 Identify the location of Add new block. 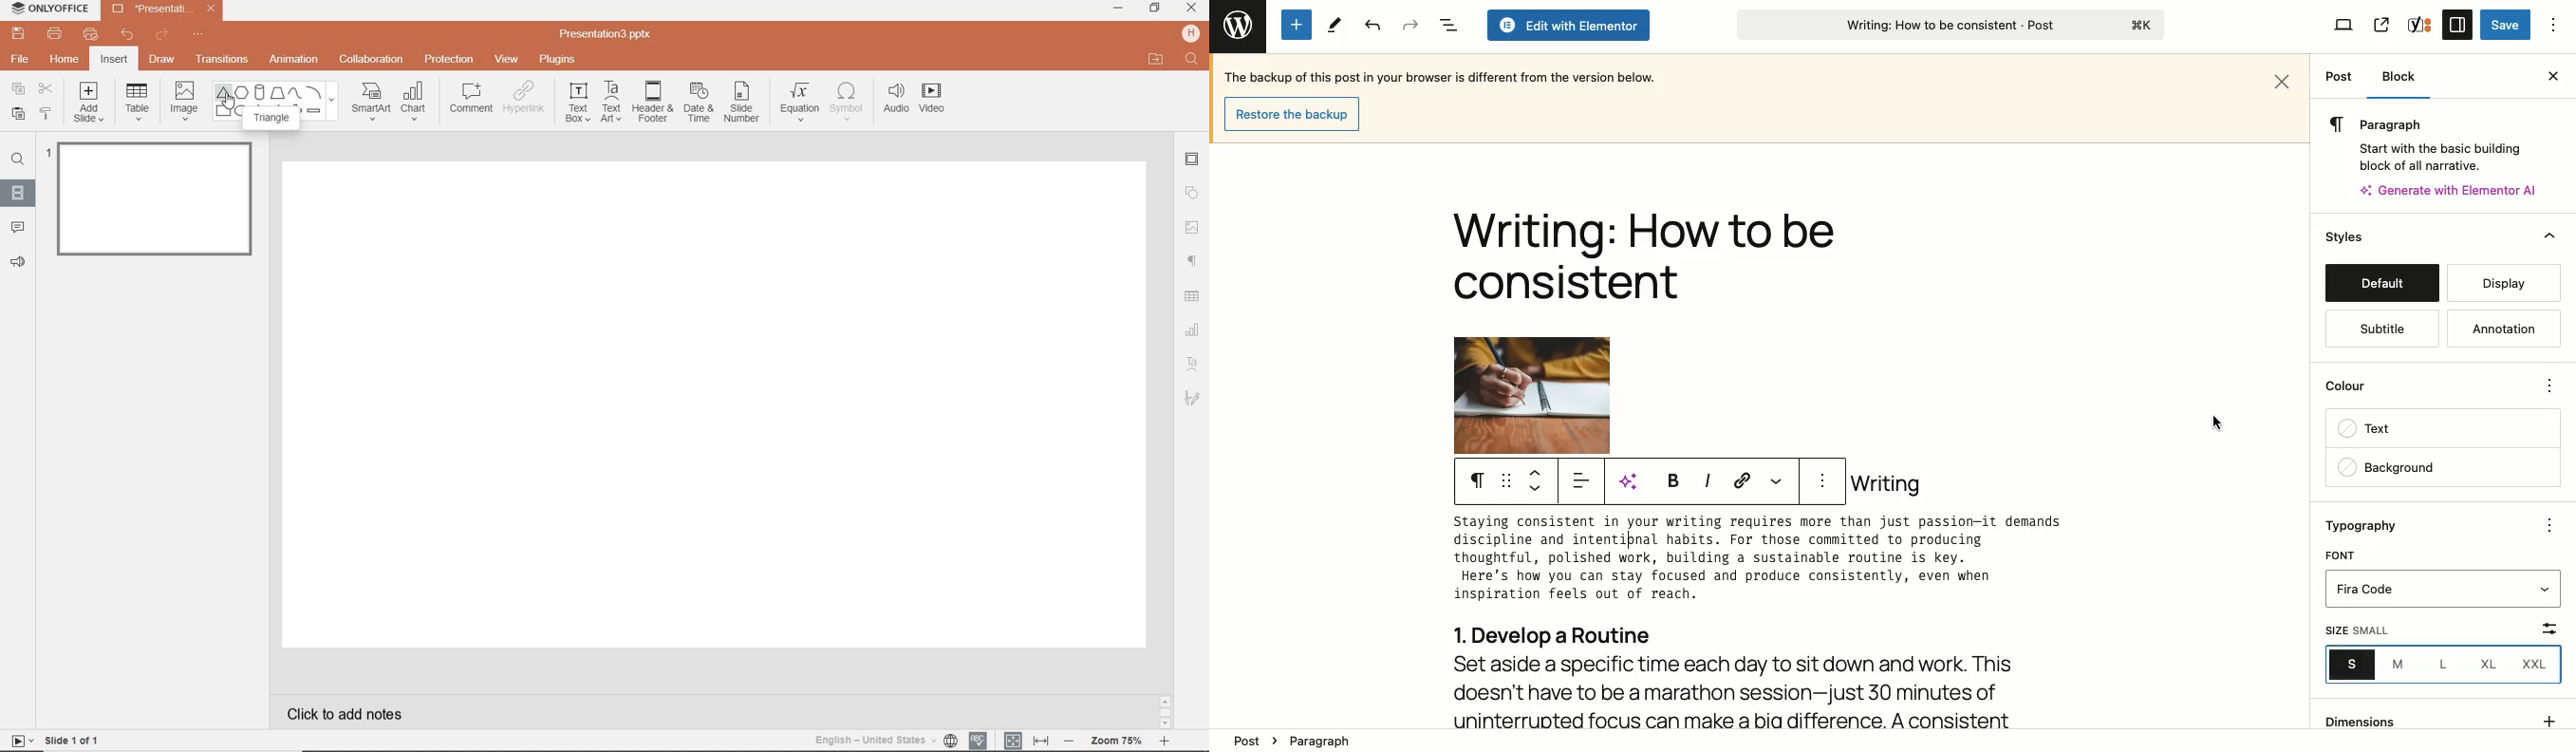
(1297, 25).